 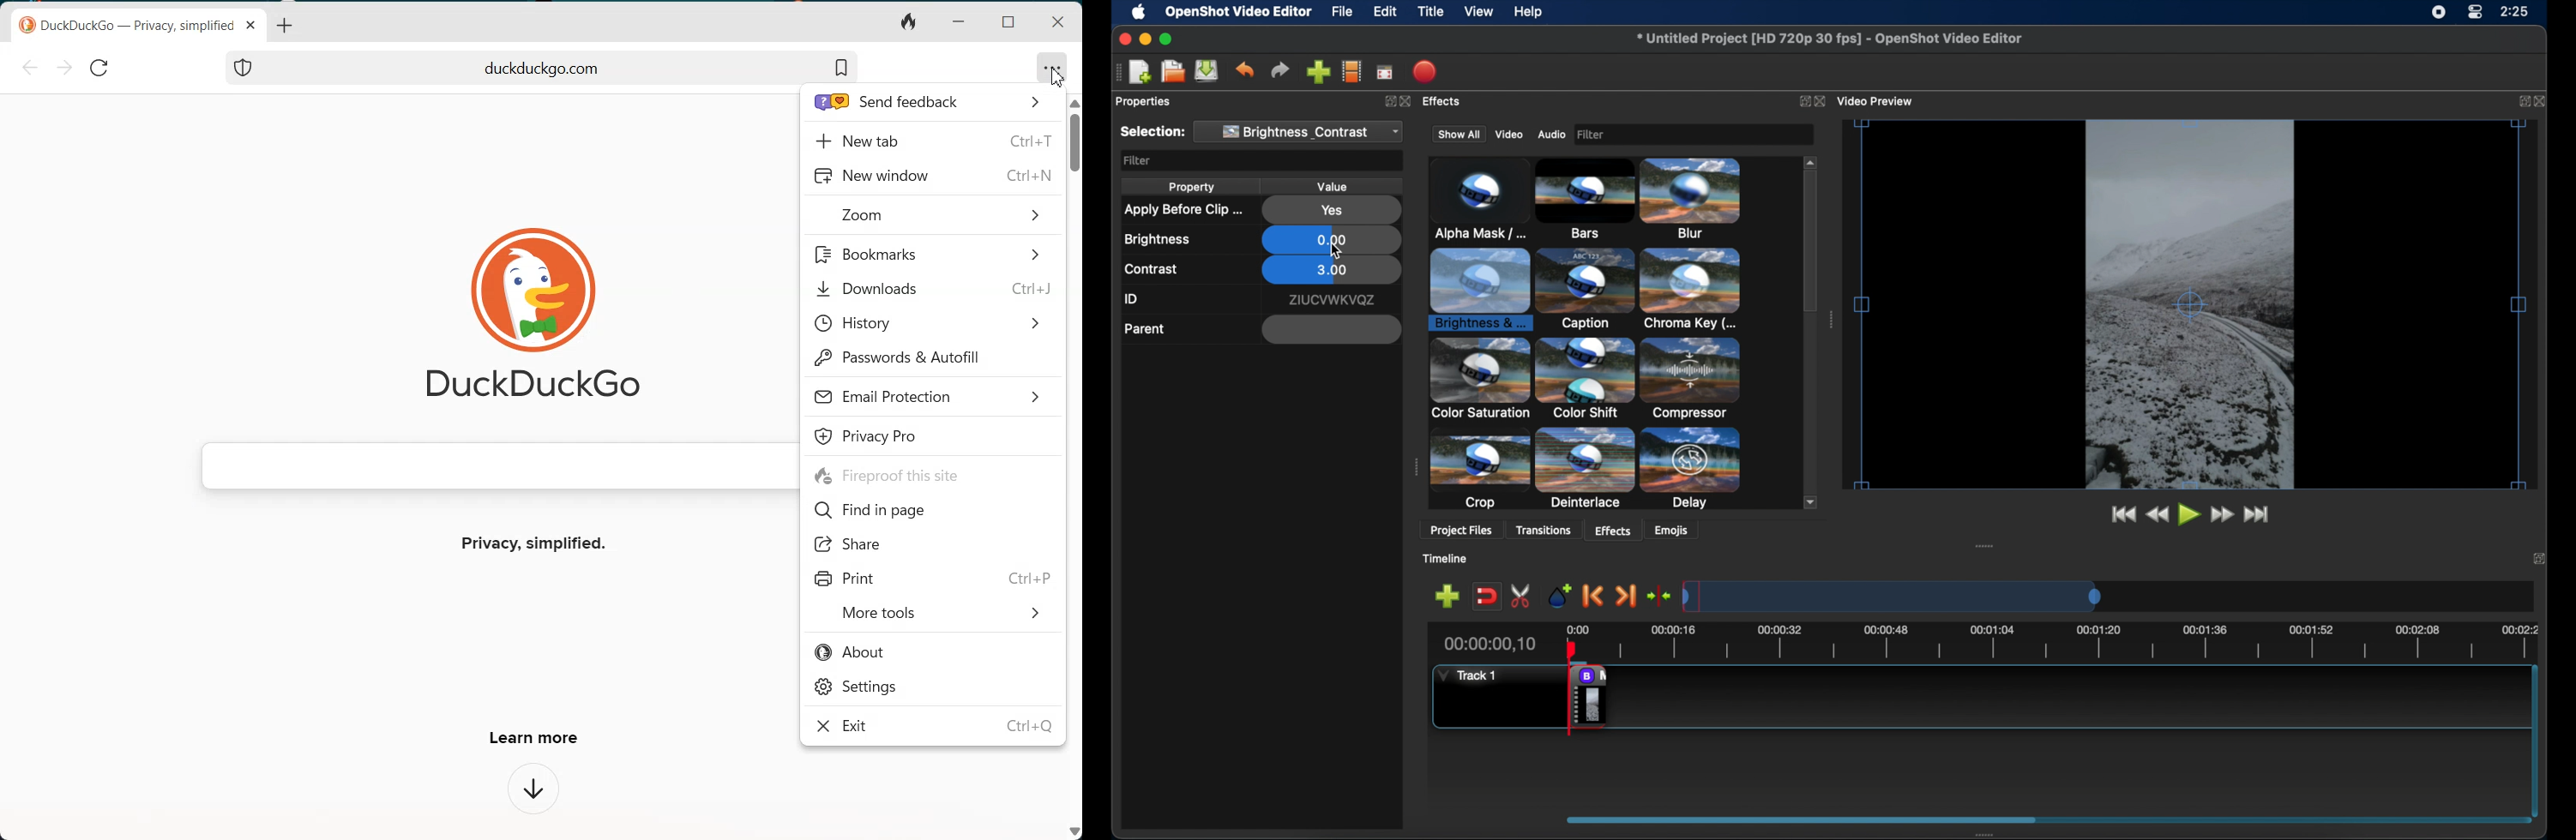 I want to click on expand, so click(x=1800, y=100).